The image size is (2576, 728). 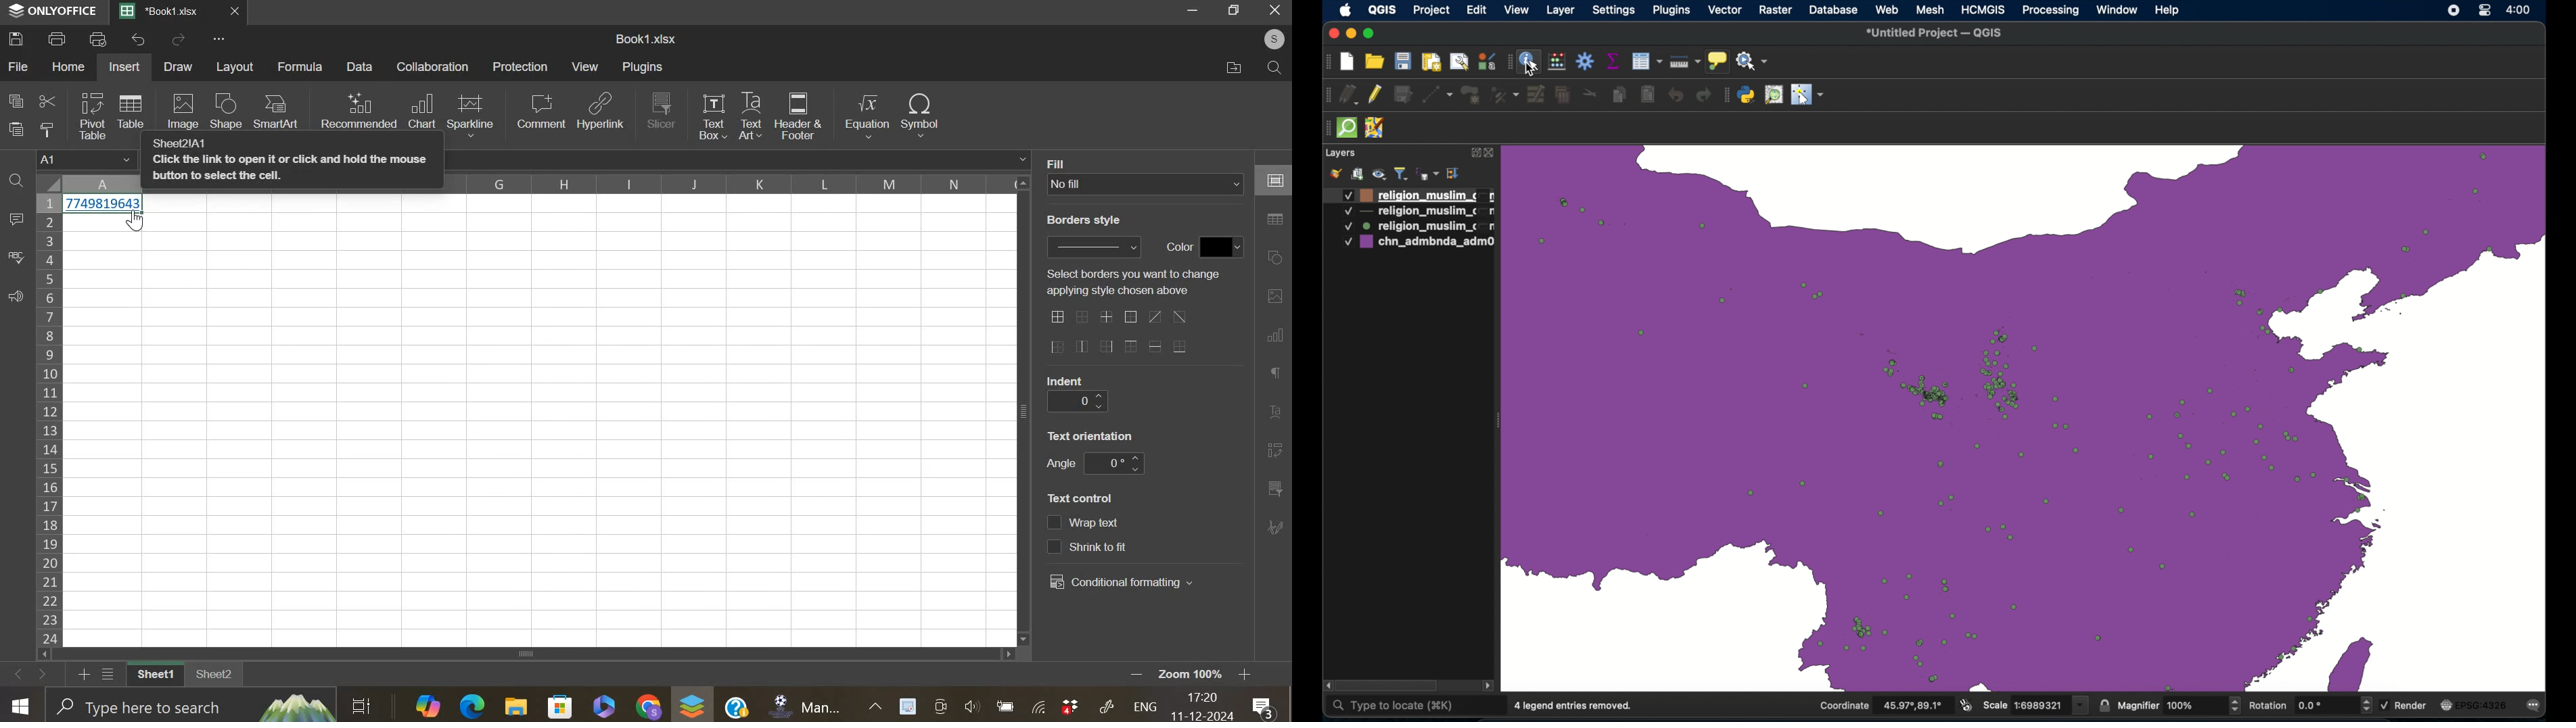 What do you see at coordinates (1649, 62) in the screenshot?
I see `open attribute table` at bounding box center [1649, 62].